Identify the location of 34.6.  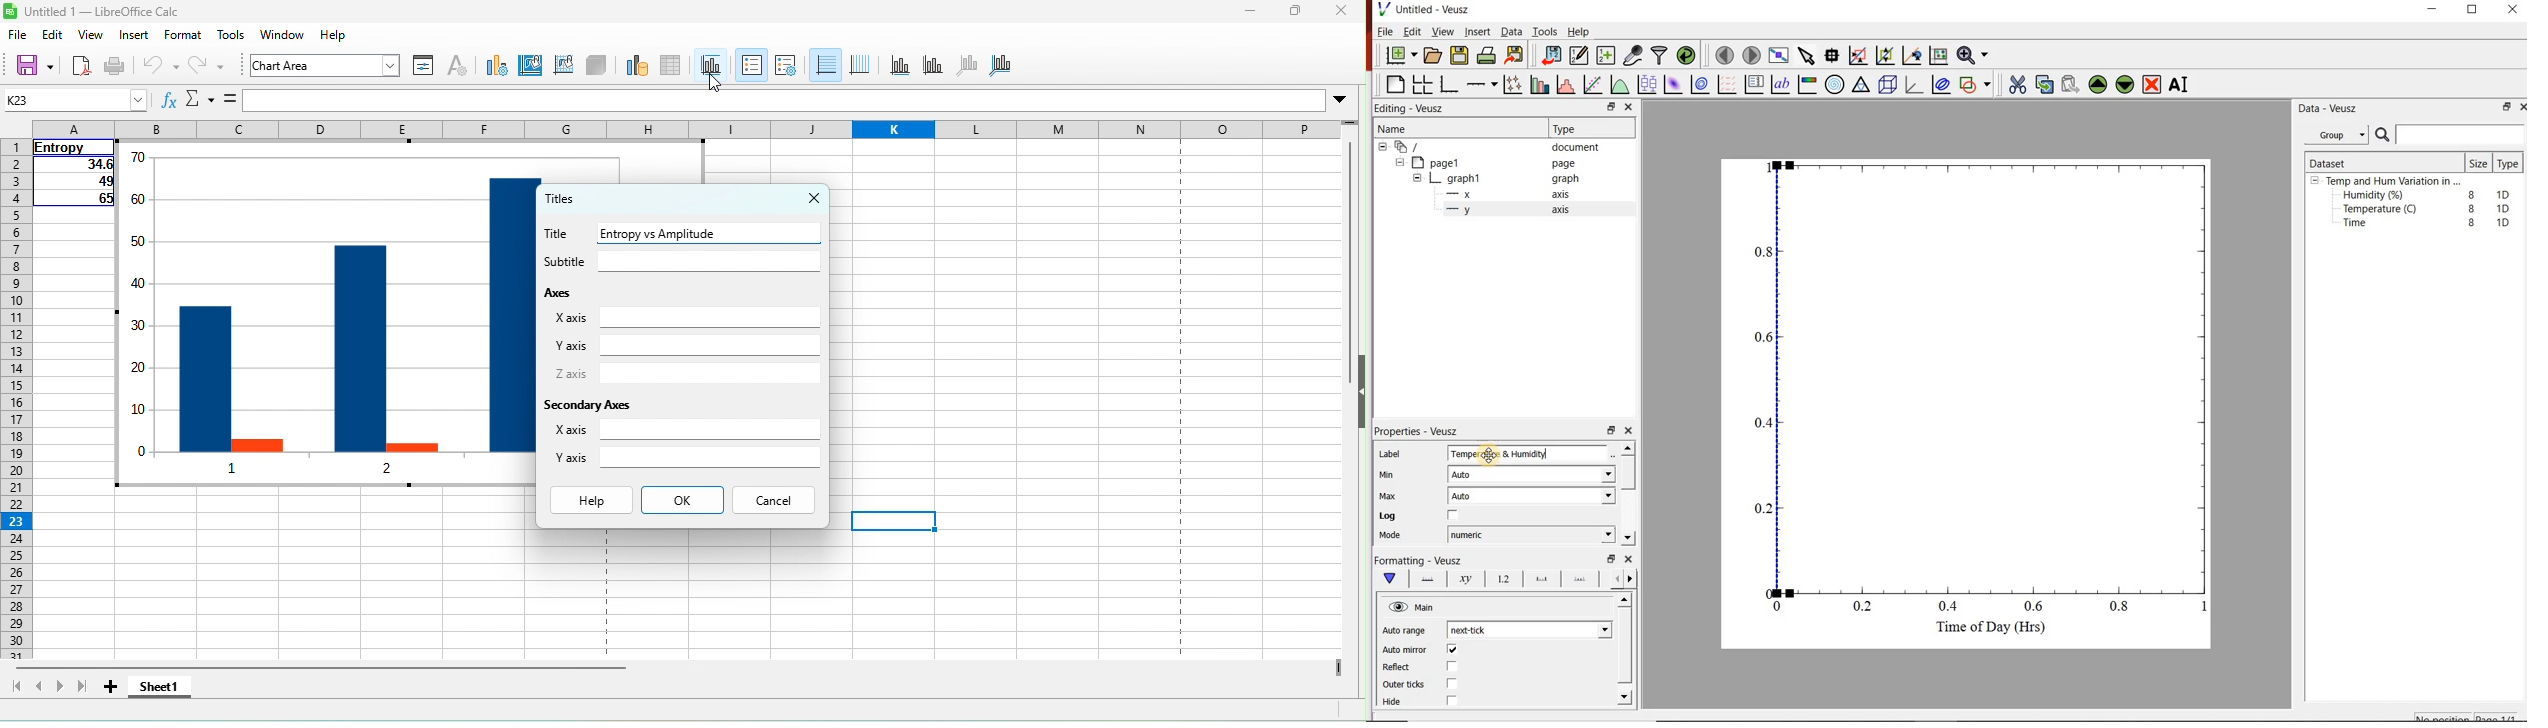
(72, 166).